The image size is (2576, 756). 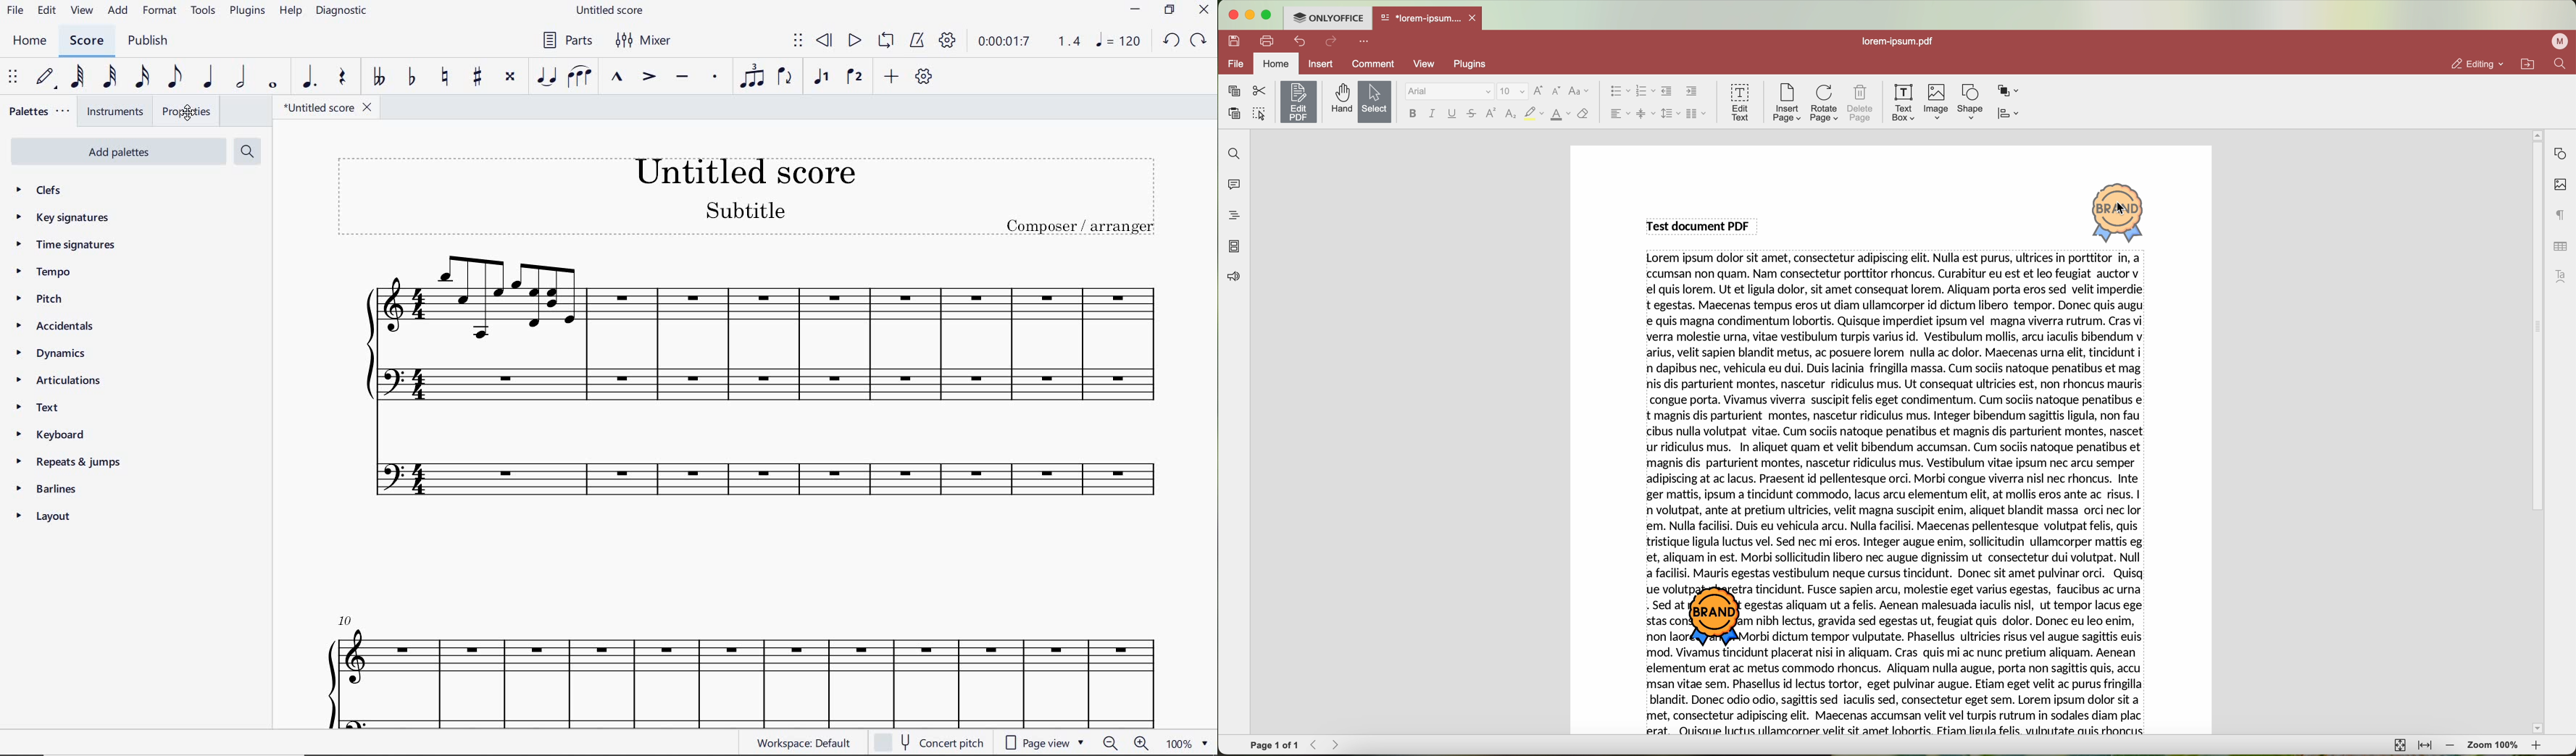 What do you see at coordinates (1720, 618) in the screenshot?
I see `Image` at bounding box center [1720, 618].